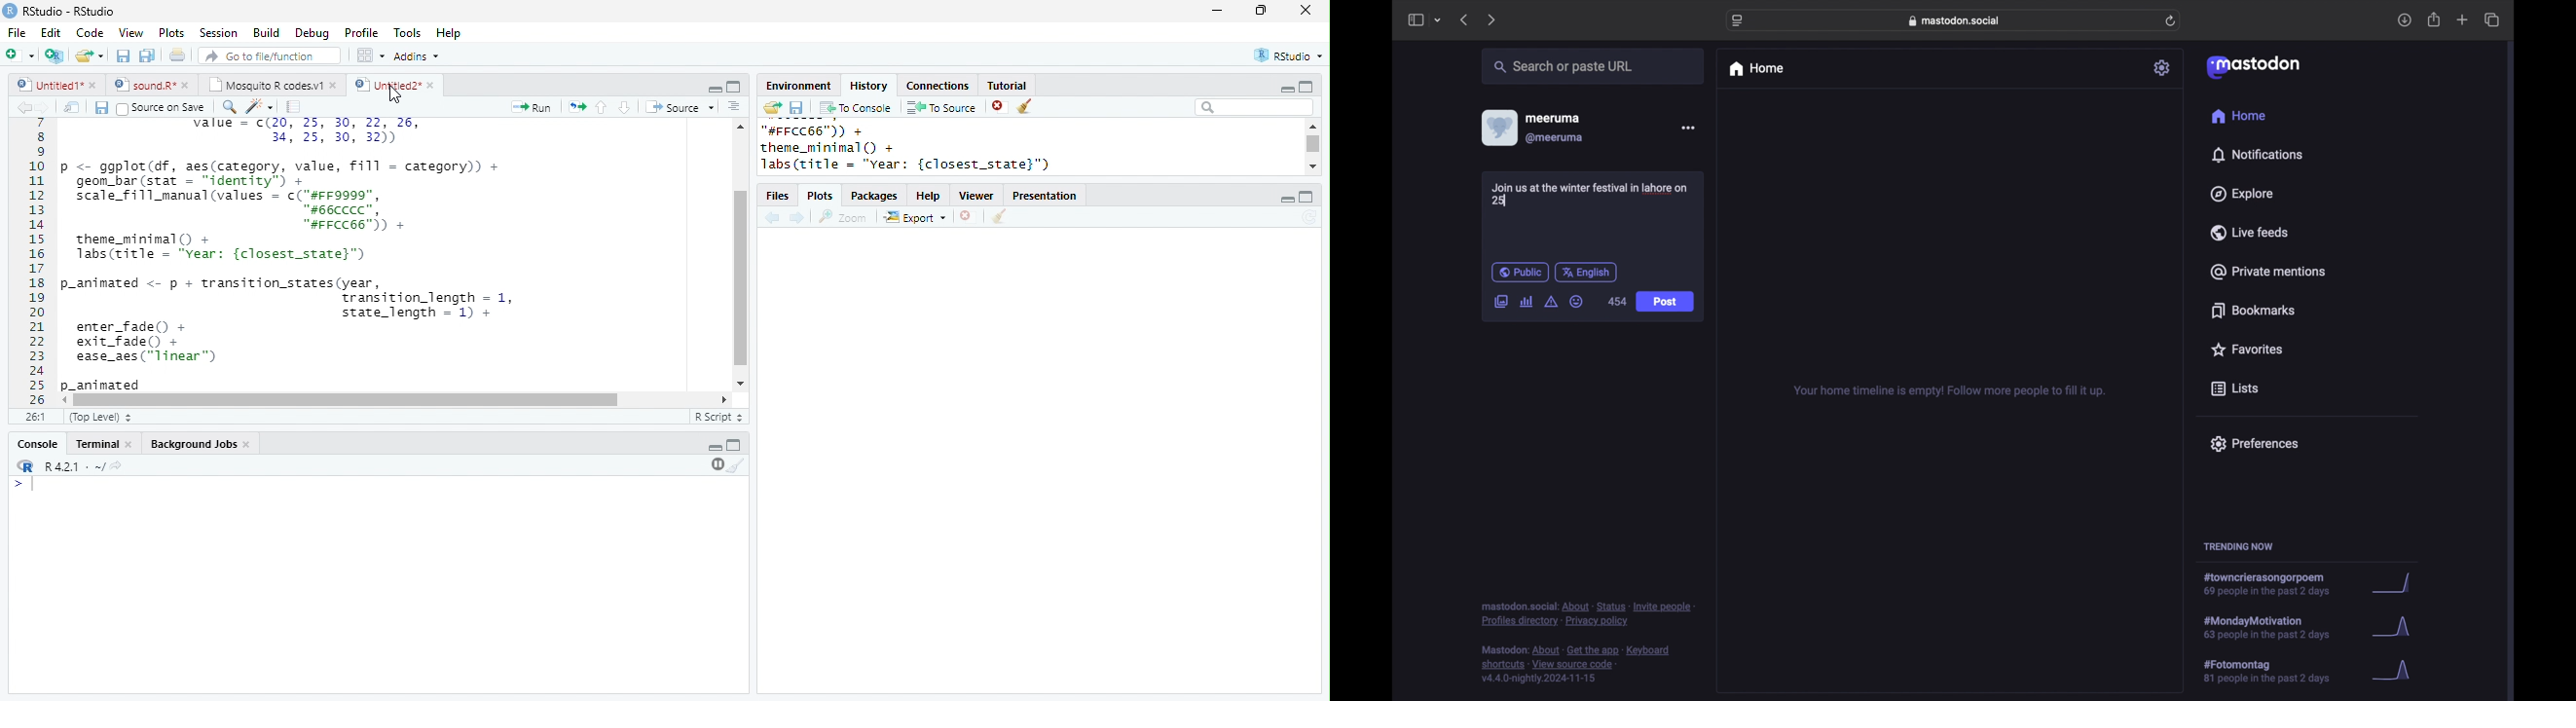 The width and height of the screenshot is (2576, 728). Describe the element at coordinates (939, 86) in the screenshot. I see `Connections` at that location.